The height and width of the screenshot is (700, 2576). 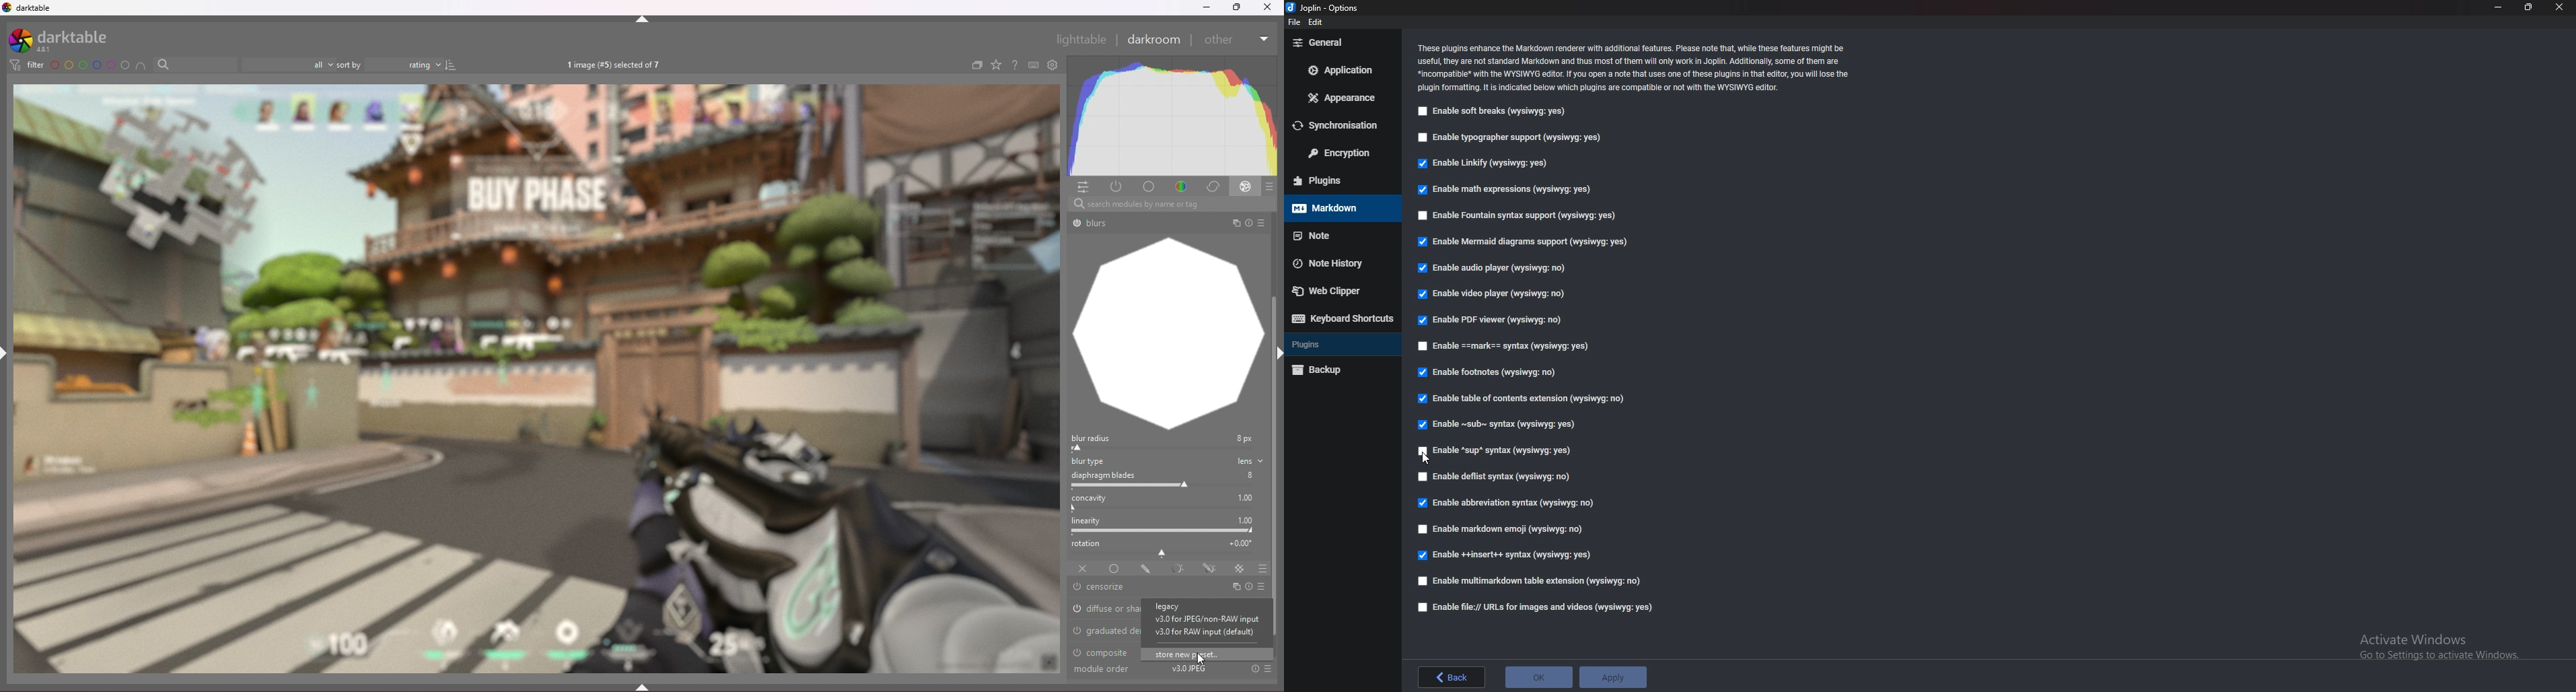 What do you see at coordinates (1155, 39) in the screenshot?
I see `darkroom` at bounding box center [1155, 39].